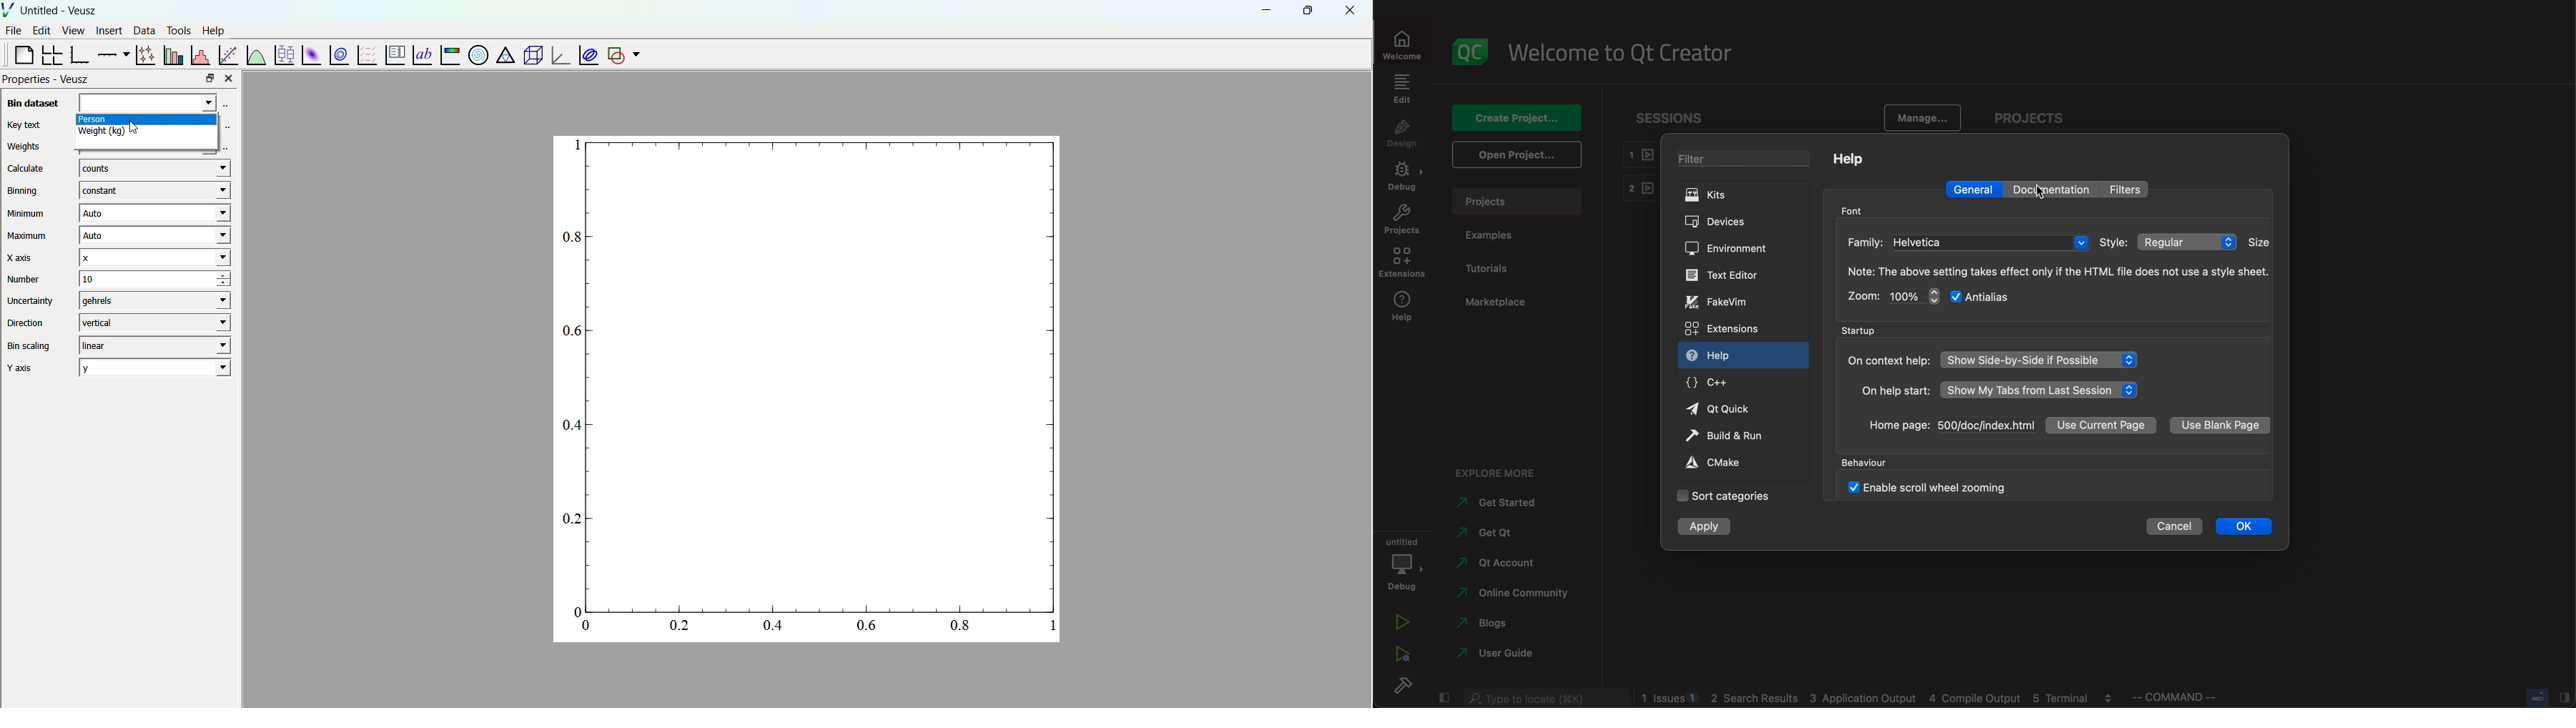  Describe the element at coordinates (172, 55) in the screenshot. I see `plot bar chats` at that location.